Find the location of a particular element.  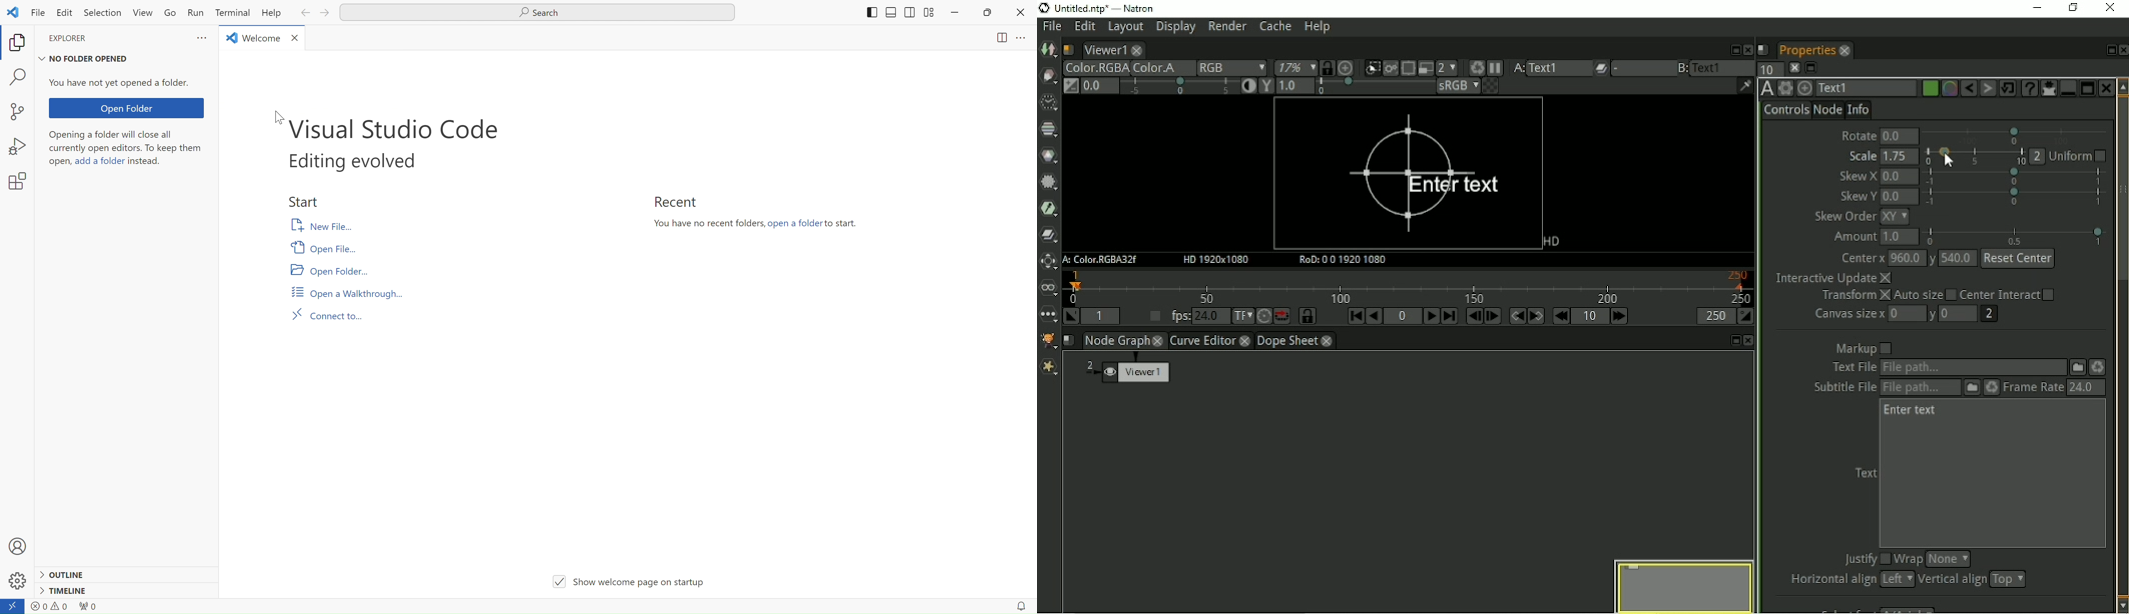

Close is located at coordinates (2112, 9).